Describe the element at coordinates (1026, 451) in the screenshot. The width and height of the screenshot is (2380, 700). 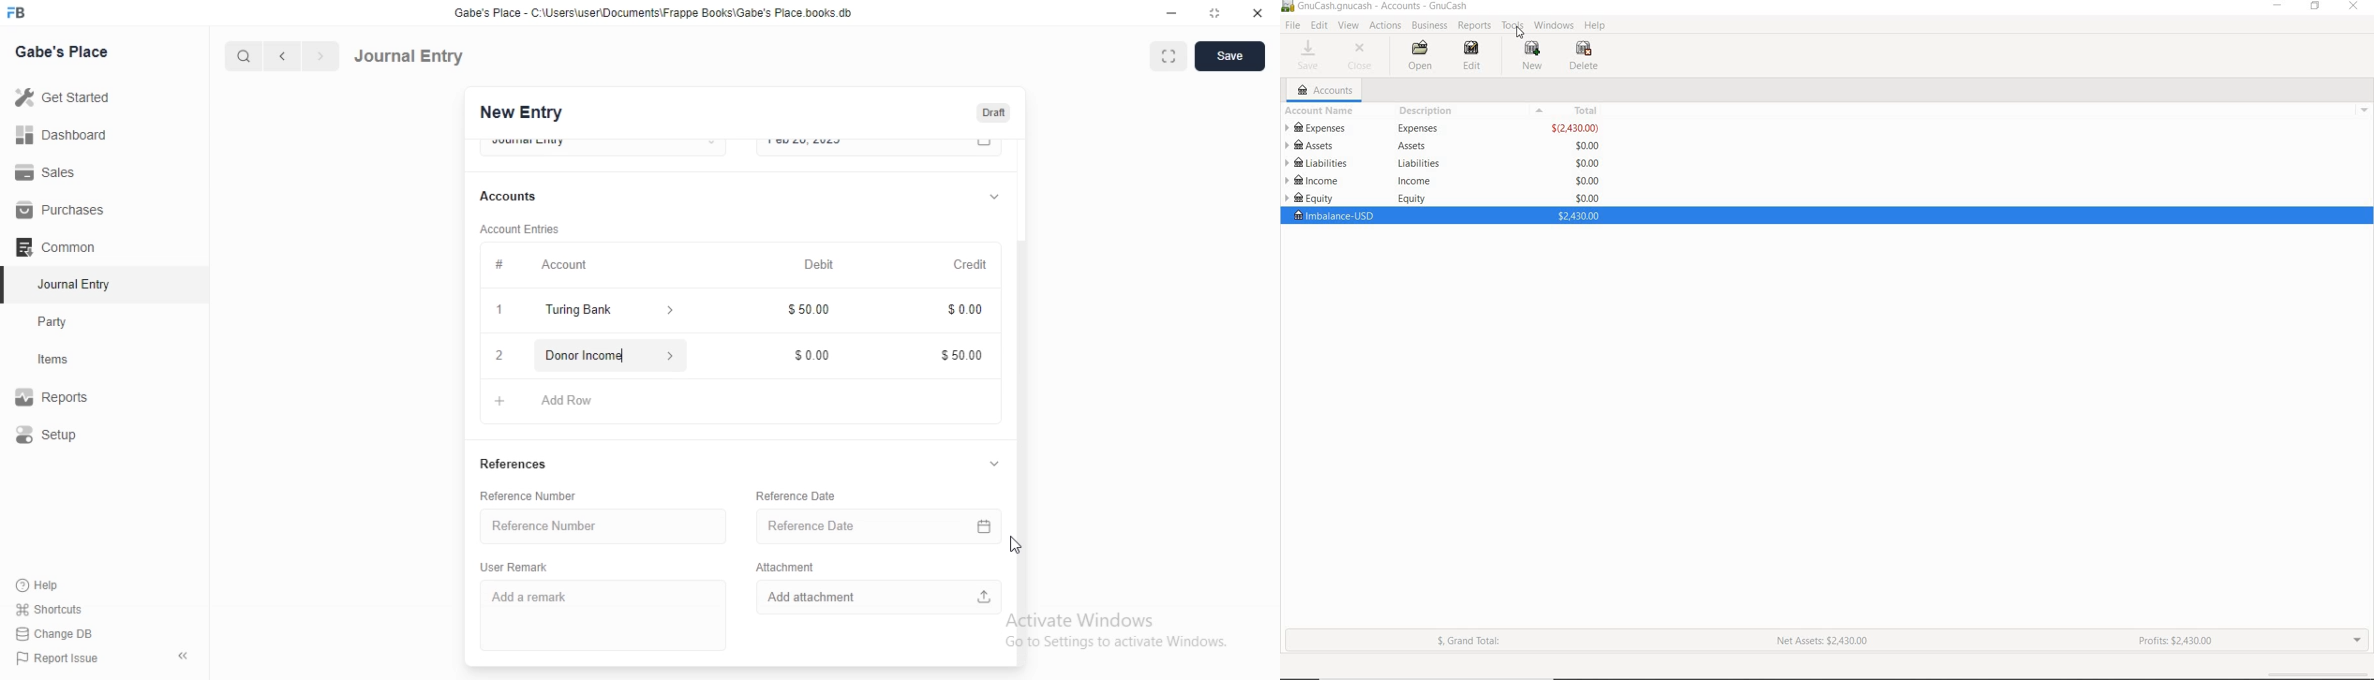
I see `vertical scrollbar` at that location.